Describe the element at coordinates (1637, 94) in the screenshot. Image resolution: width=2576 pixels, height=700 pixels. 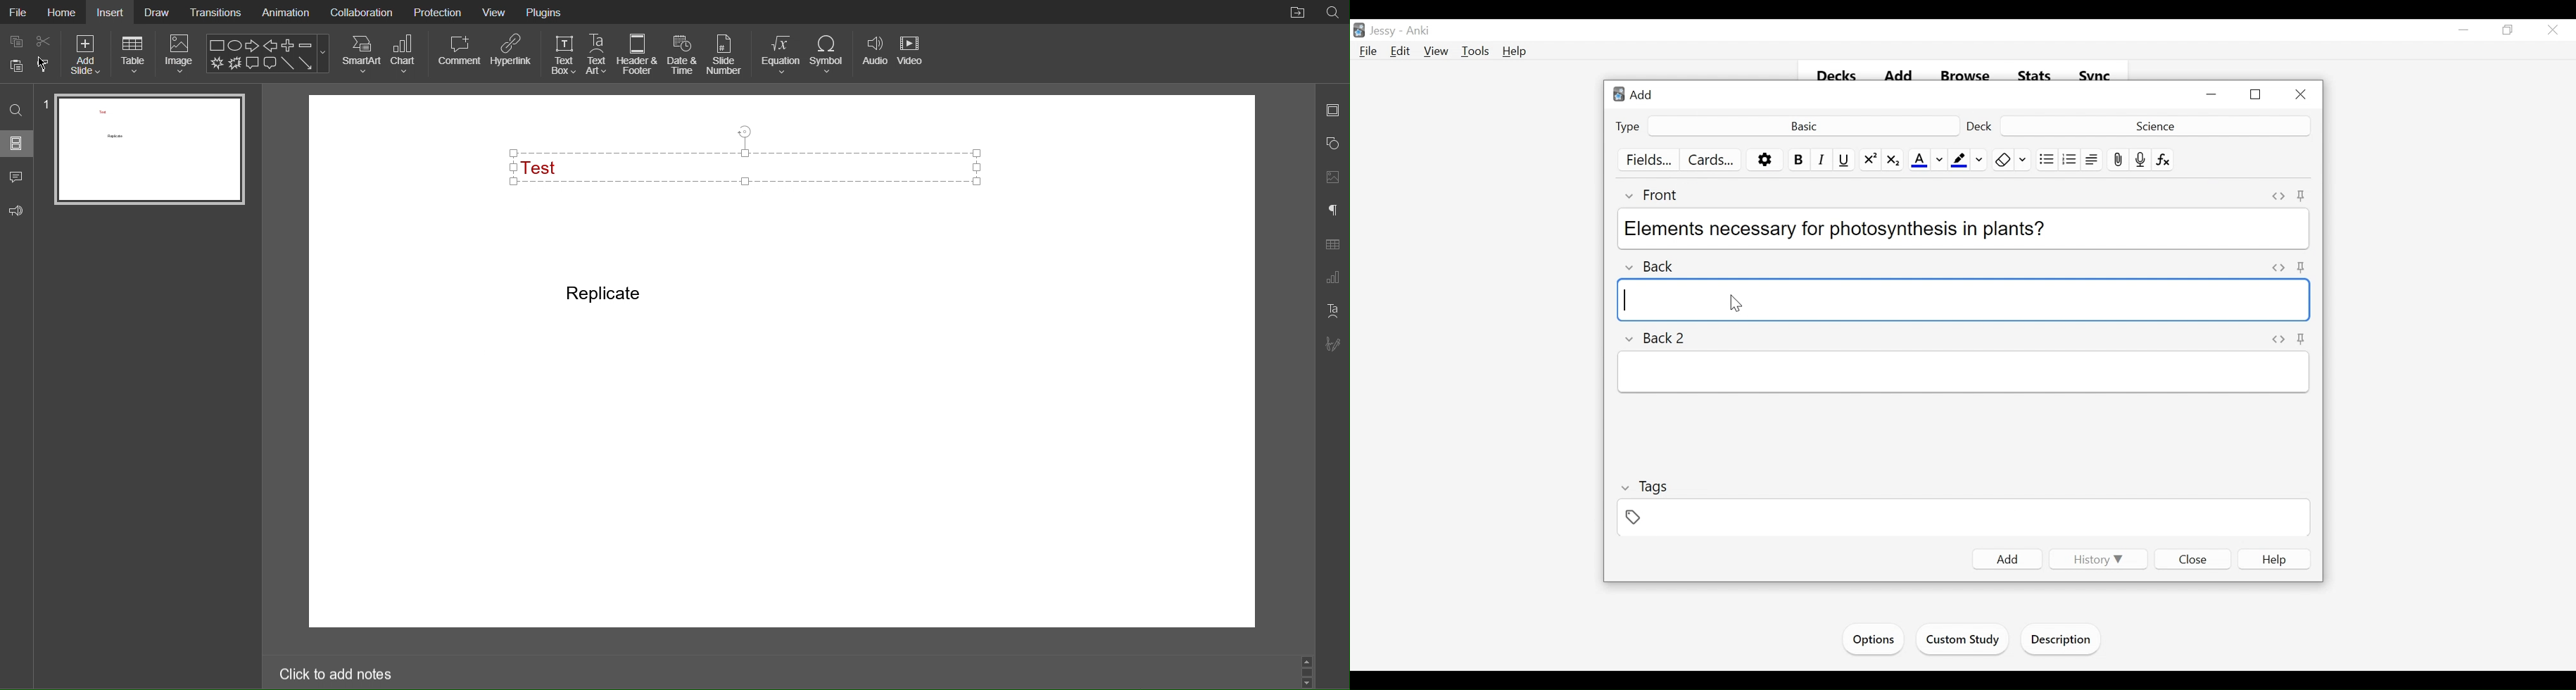
I see `Add` at that location.